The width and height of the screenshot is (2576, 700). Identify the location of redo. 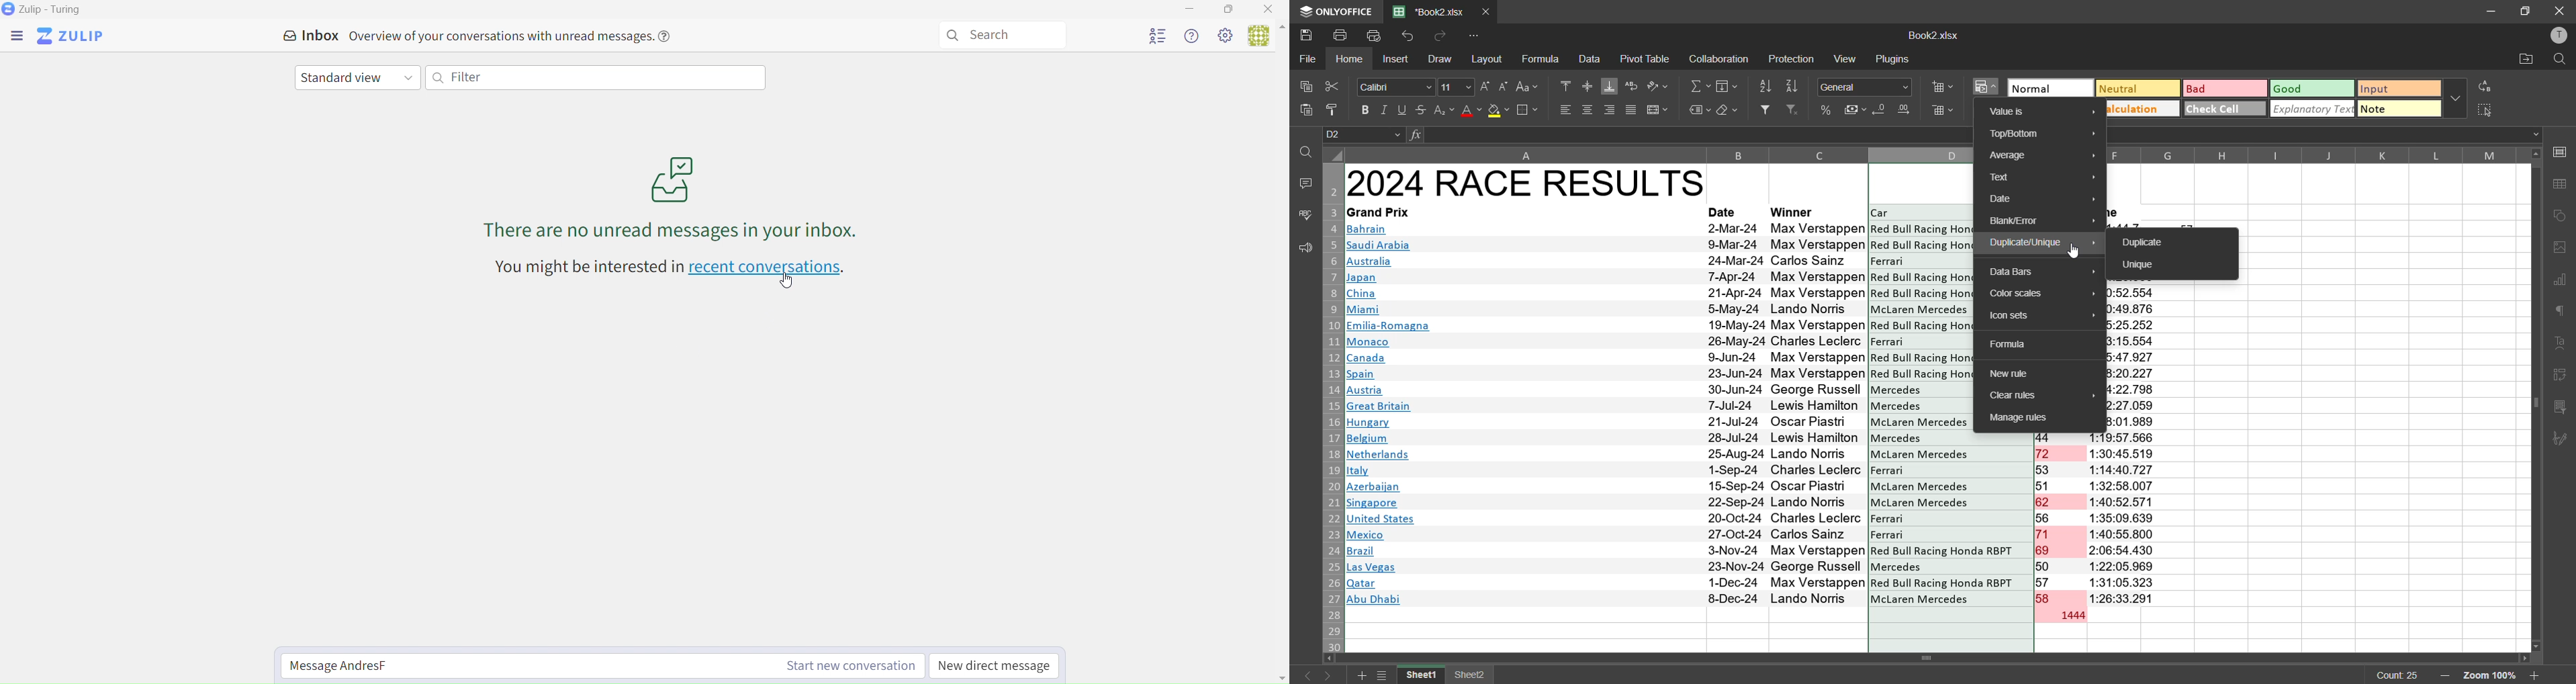
(1437, 36).